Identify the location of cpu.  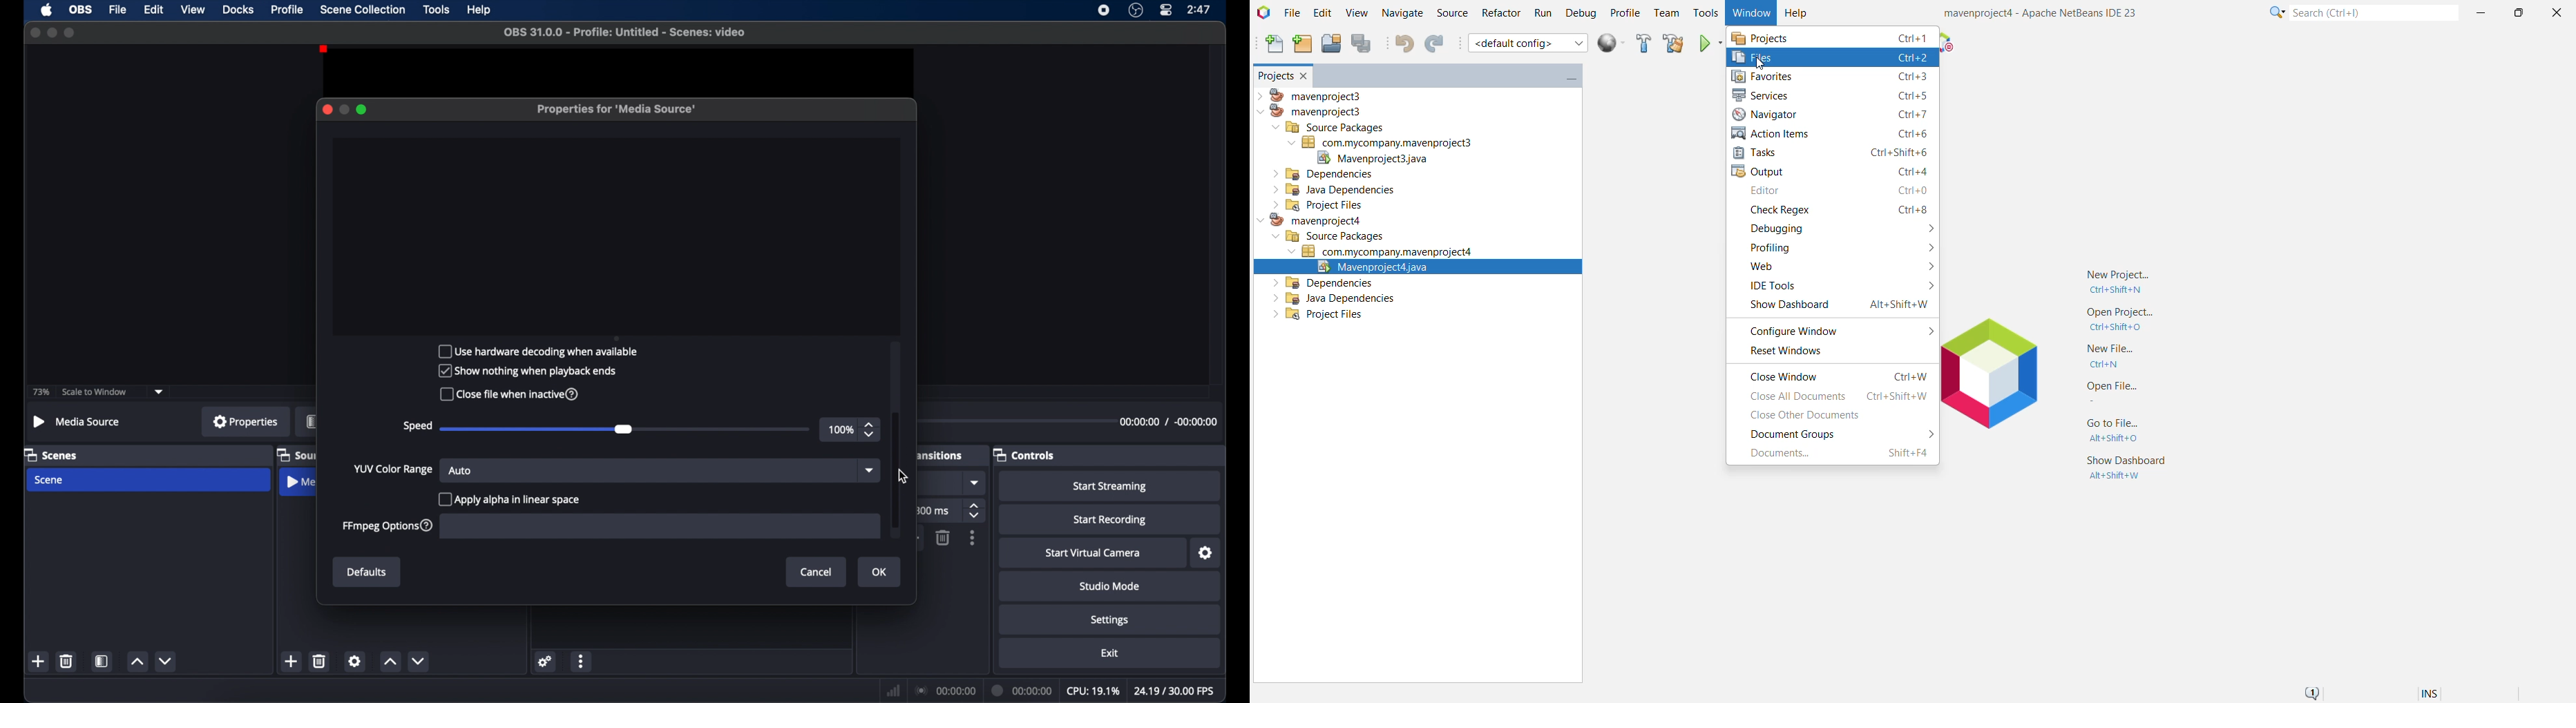
(1093, 691).